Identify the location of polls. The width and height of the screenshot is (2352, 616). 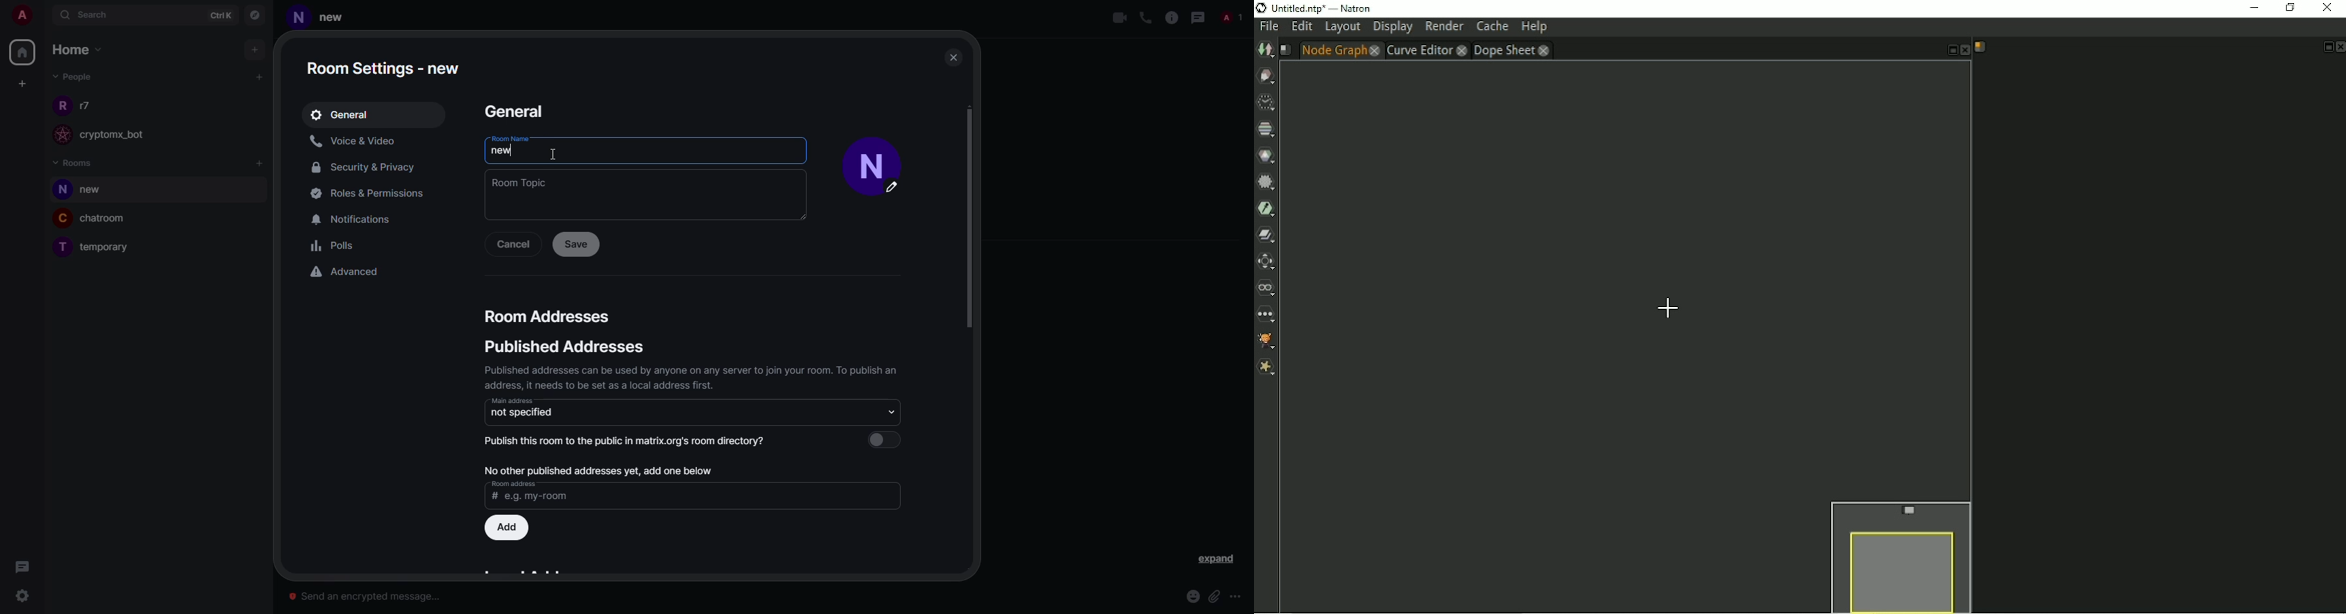
(336, 248).